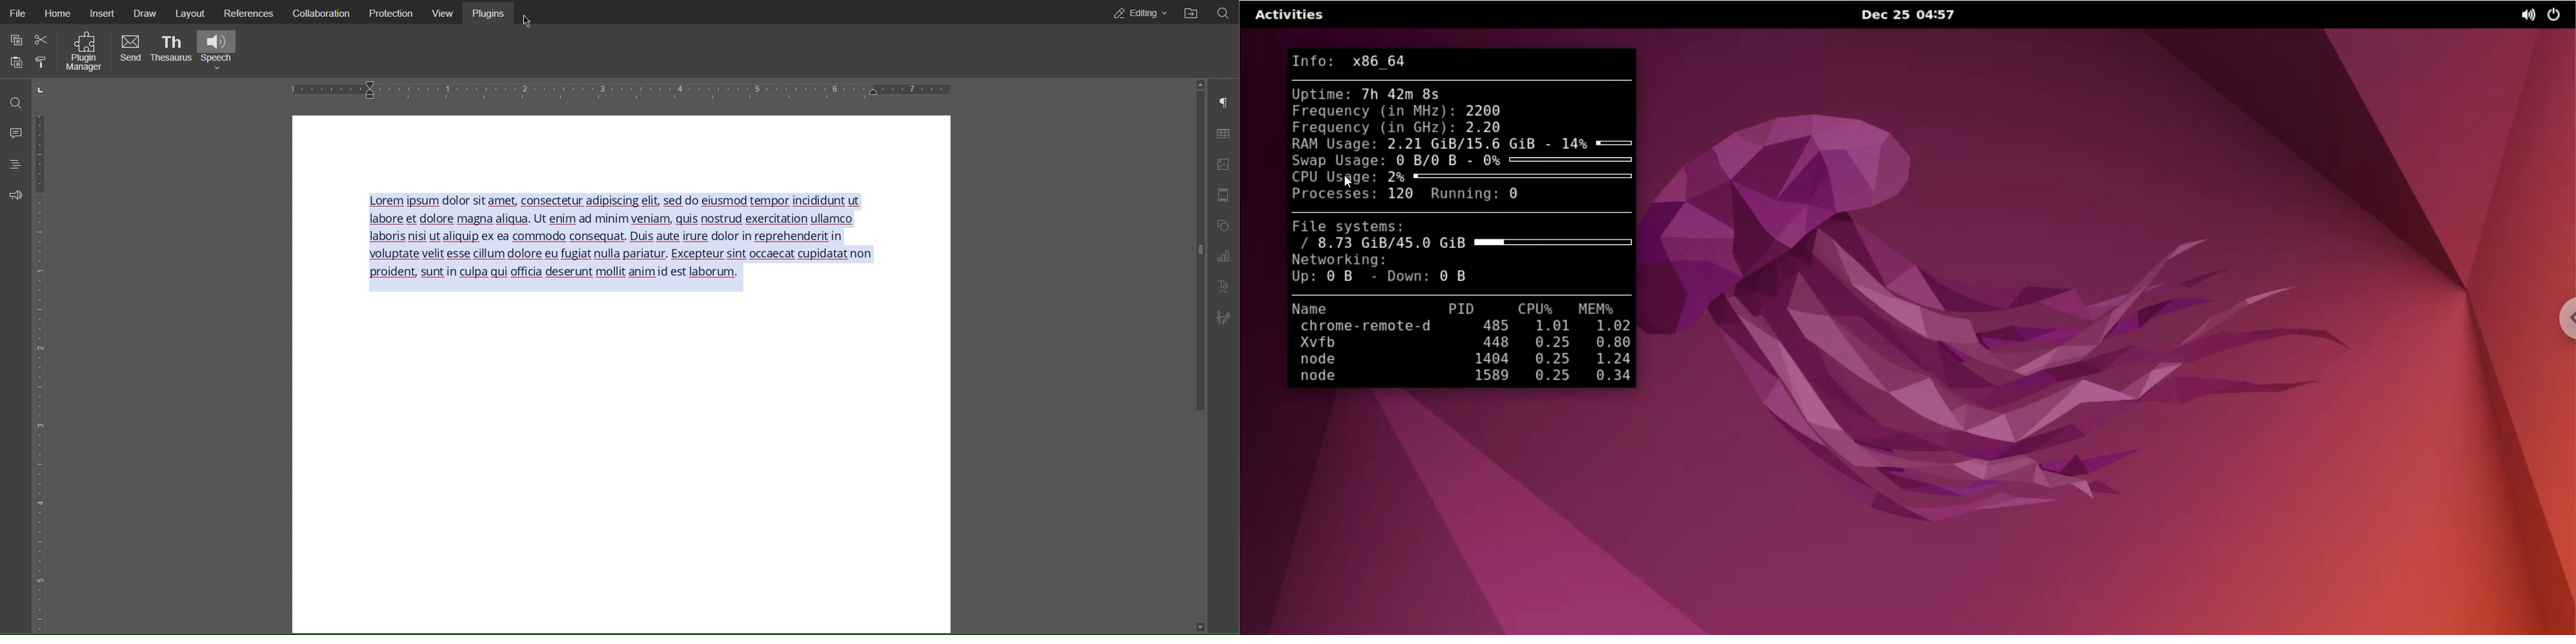 Image resolution: width=2576 pixels, height=644 pixels. What do you see at coordinates (1228, 12) in the screenshot?
I see `Search` at bounding box center [1228, 12].